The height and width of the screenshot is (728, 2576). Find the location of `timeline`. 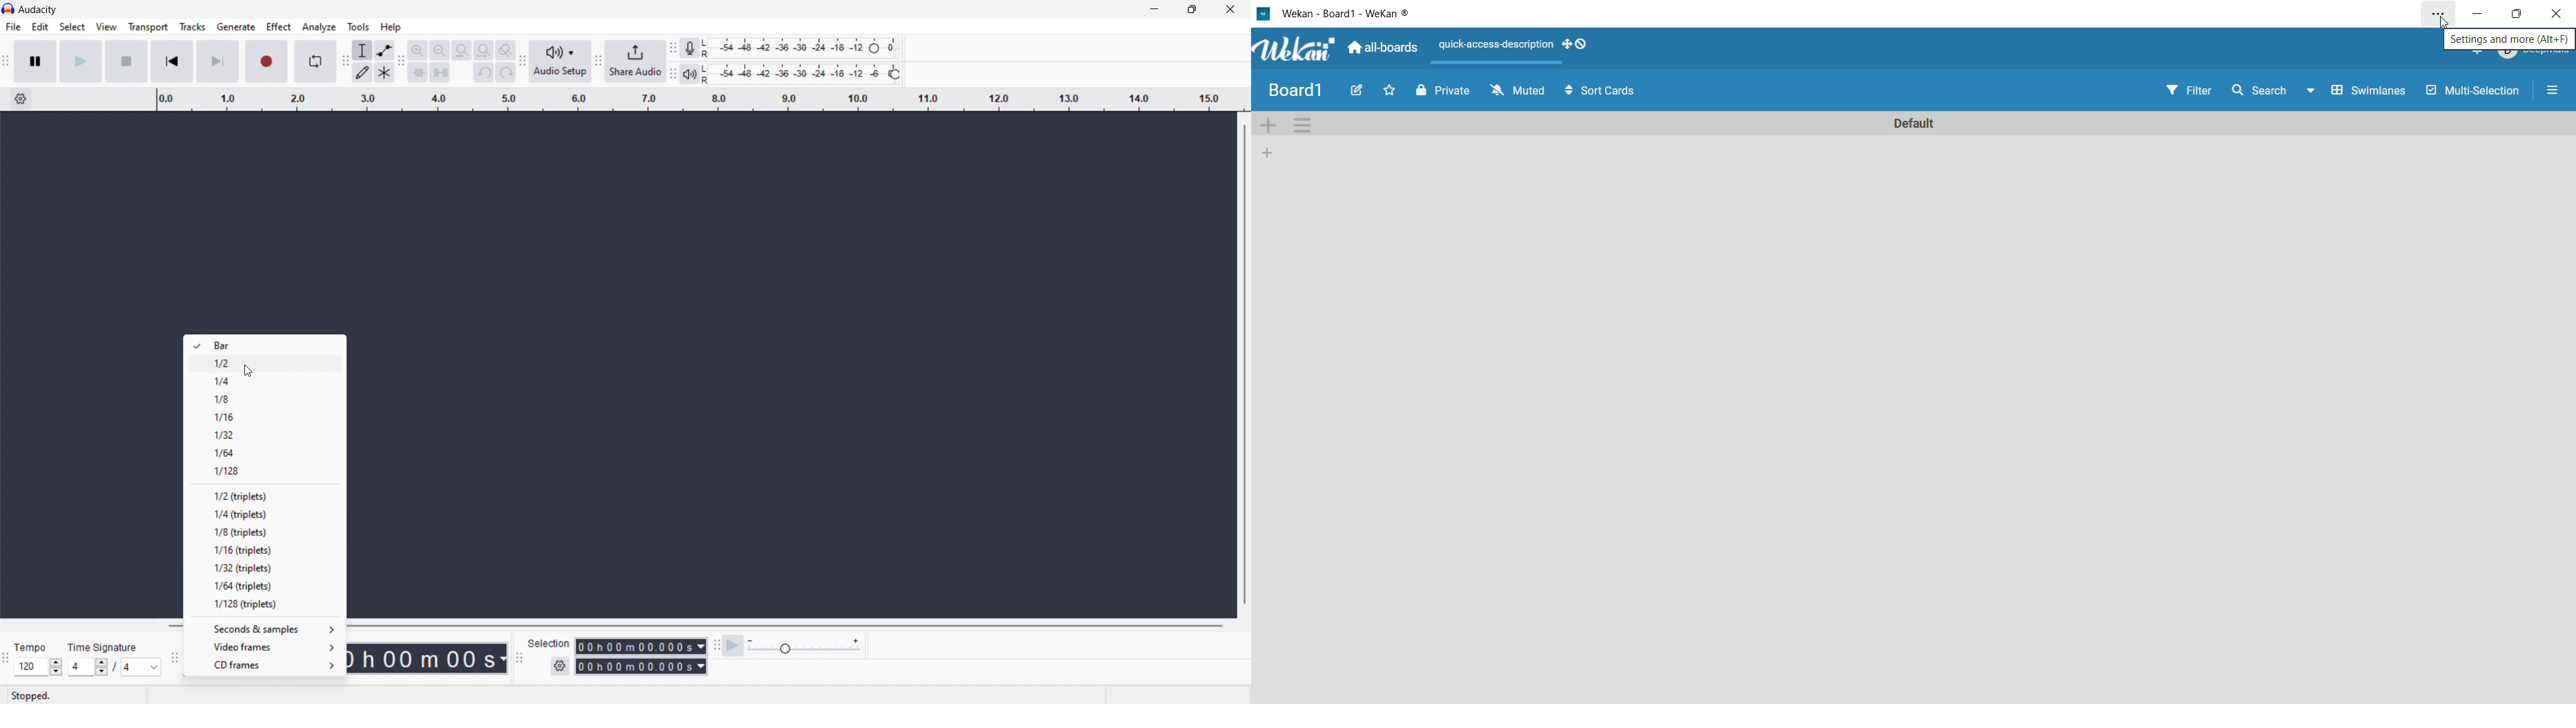

timeline is located at coordinates (699, 100).